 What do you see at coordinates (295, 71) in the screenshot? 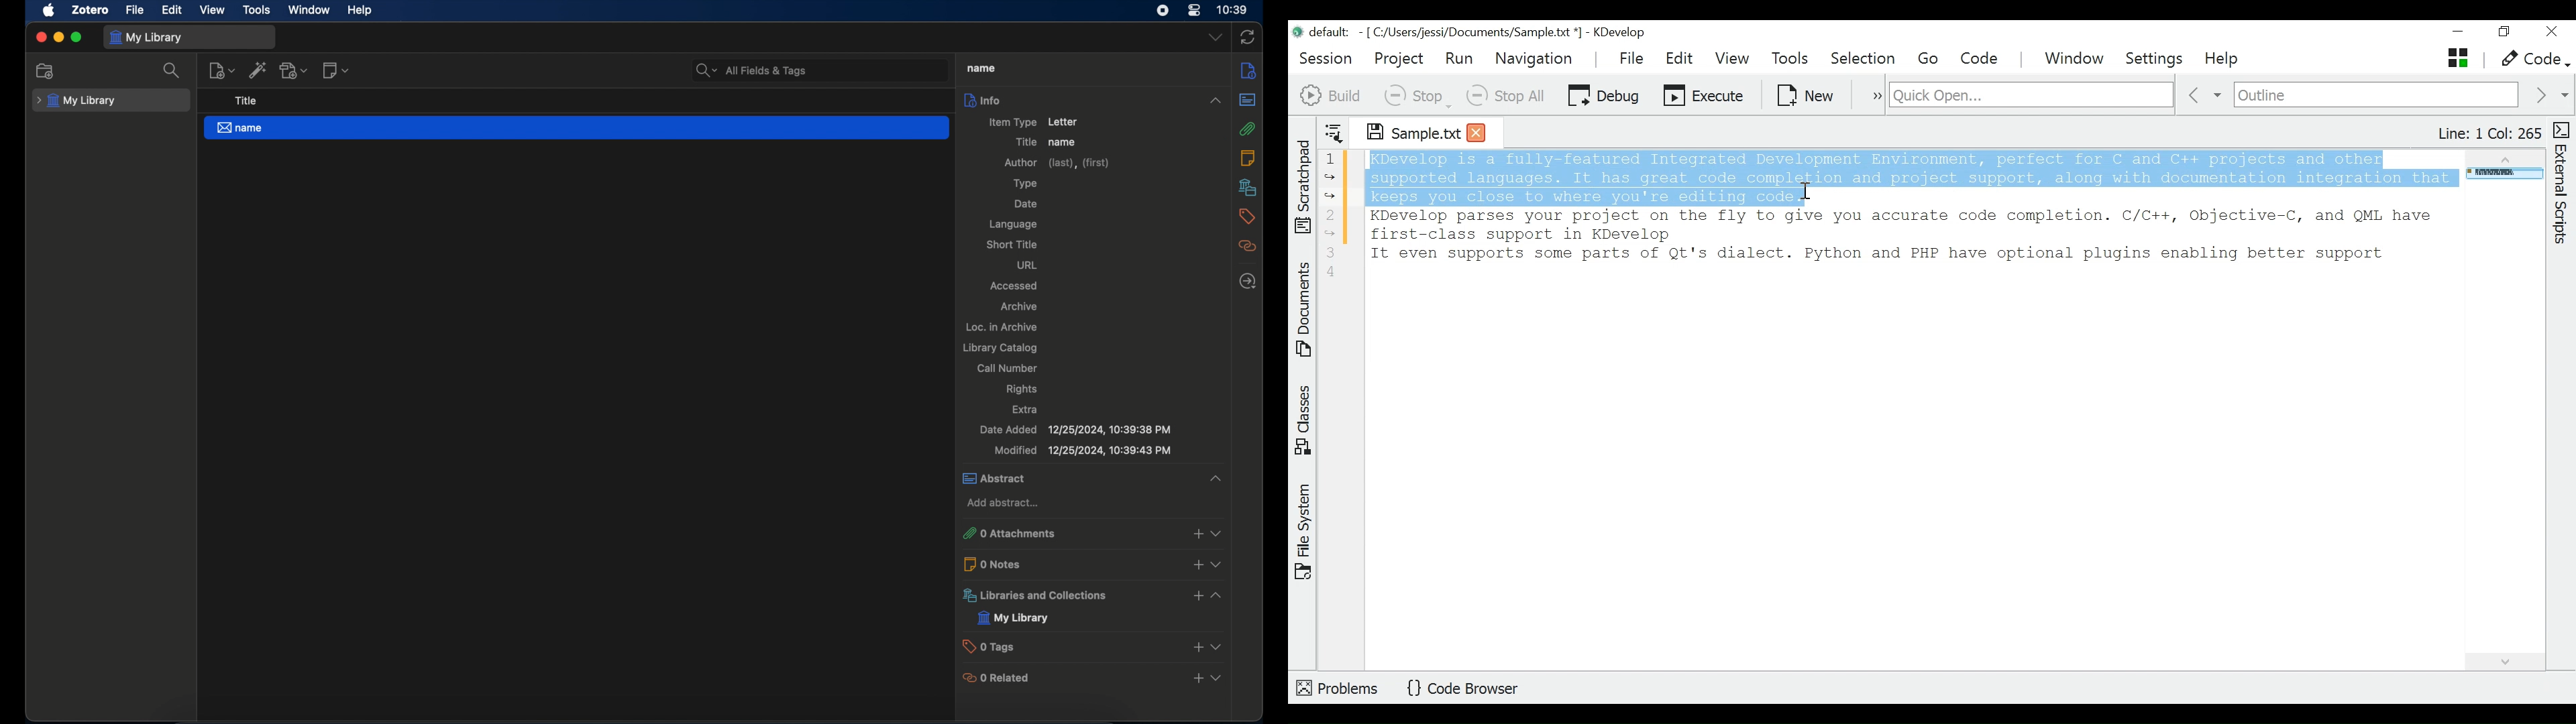
I see `add attachment` at bounding box center [295, 71].